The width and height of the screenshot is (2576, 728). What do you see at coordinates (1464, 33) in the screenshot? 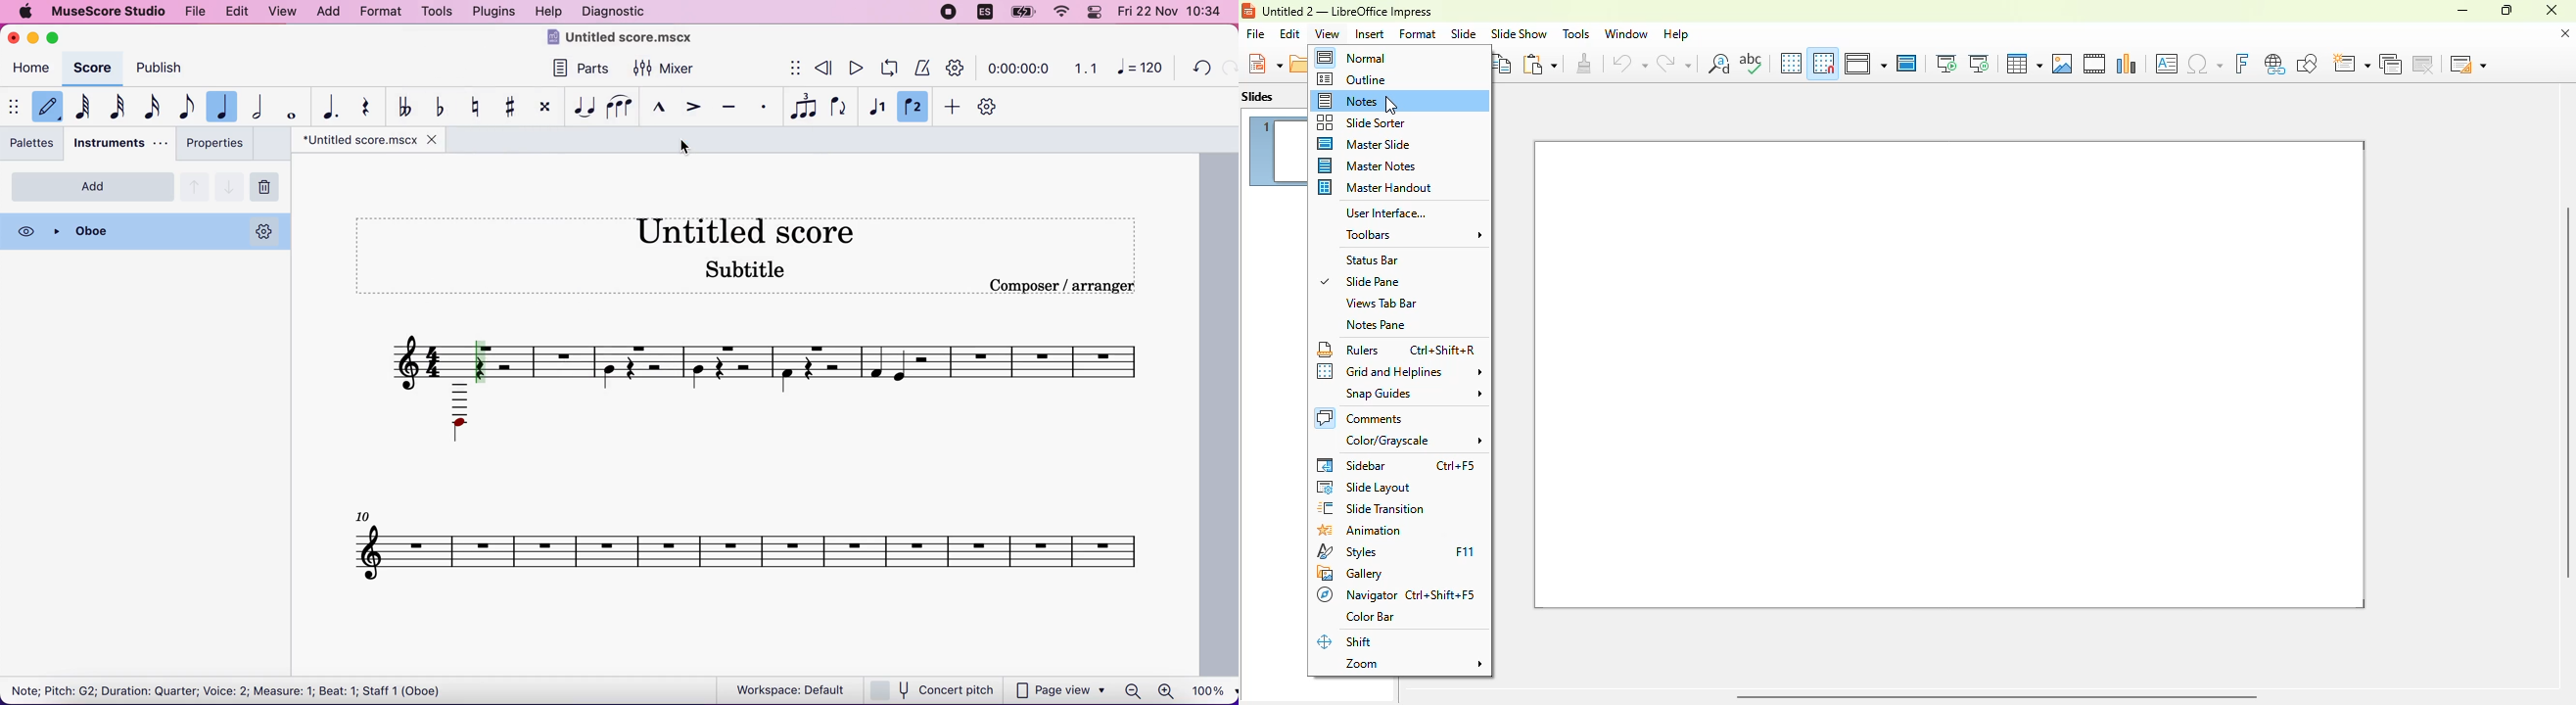
I see `slide` at bounding box center [1464, 33].